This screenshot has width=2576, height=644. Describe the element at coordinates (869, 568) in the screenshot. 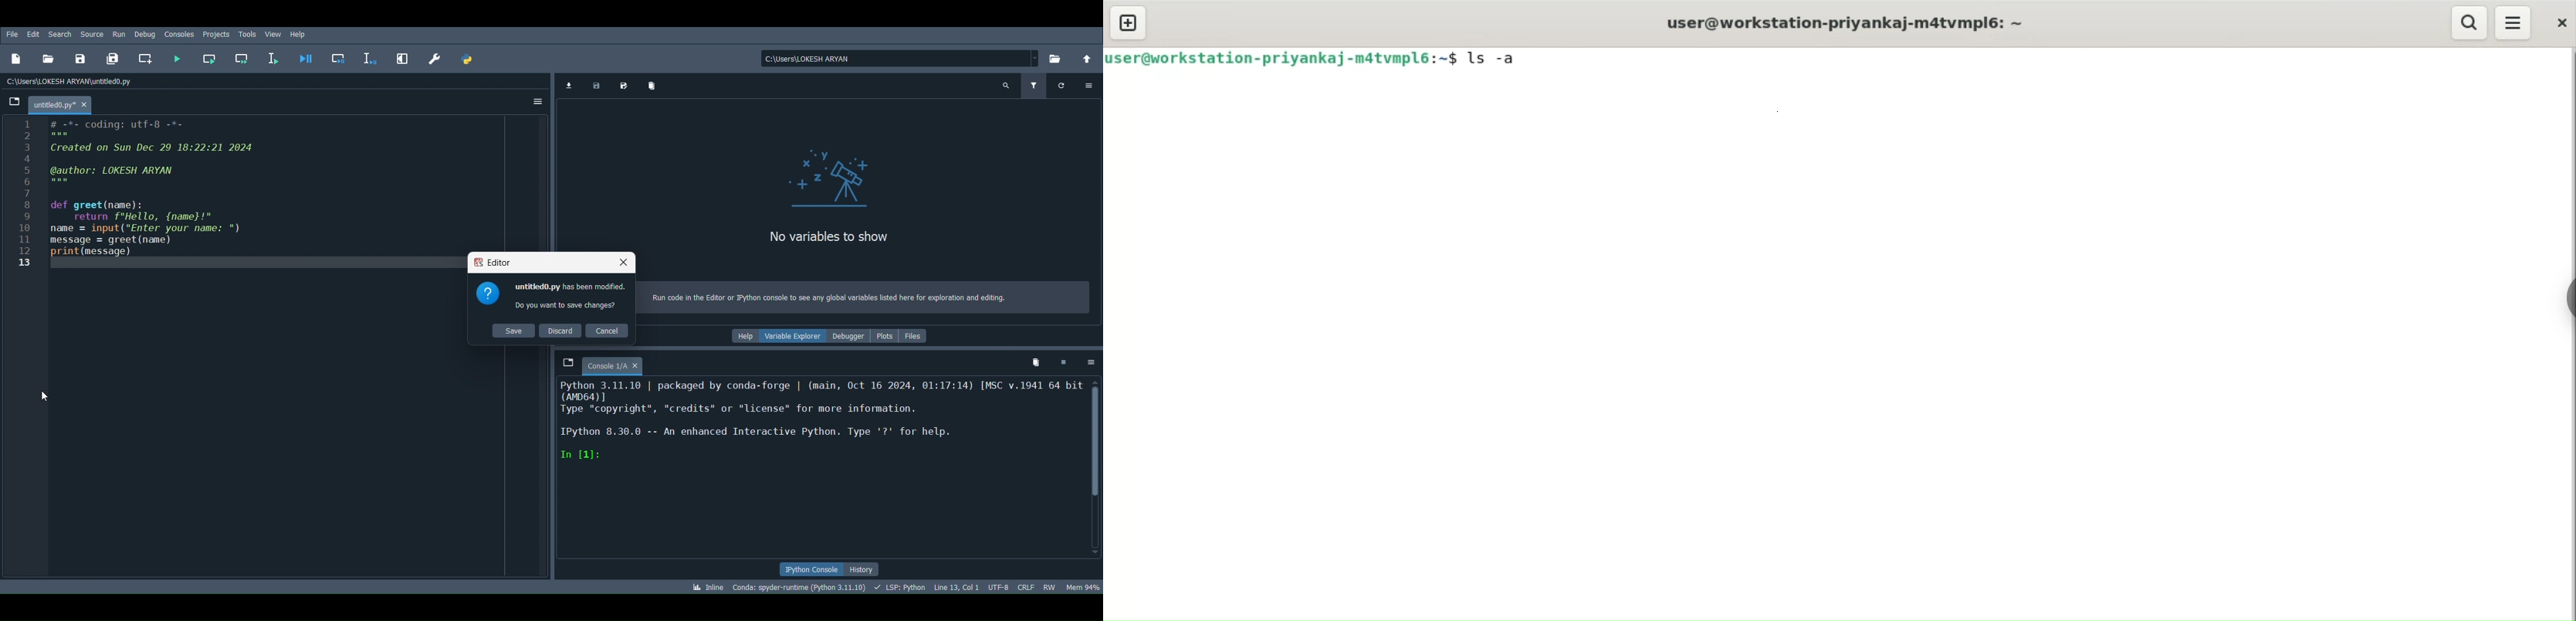

I see `History` at that location.